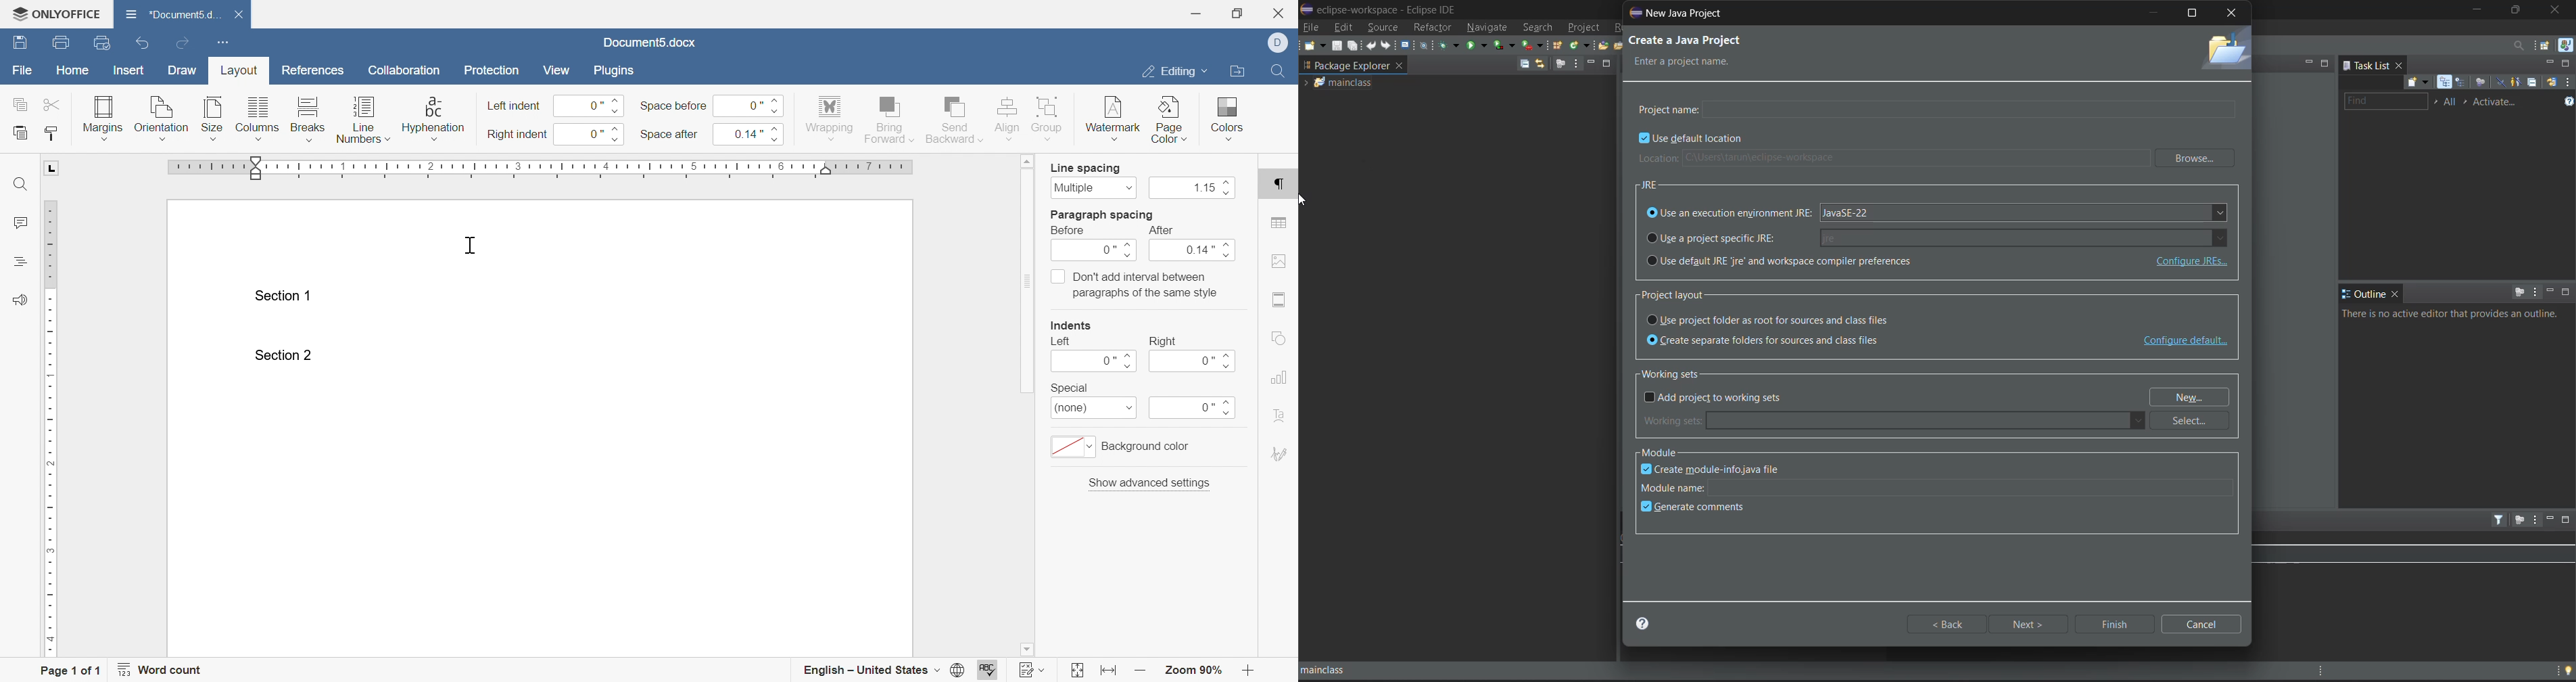  What do you see at coordinates (593, 135) in the screenshot?
I see `0` at bounding box center [593, 135].